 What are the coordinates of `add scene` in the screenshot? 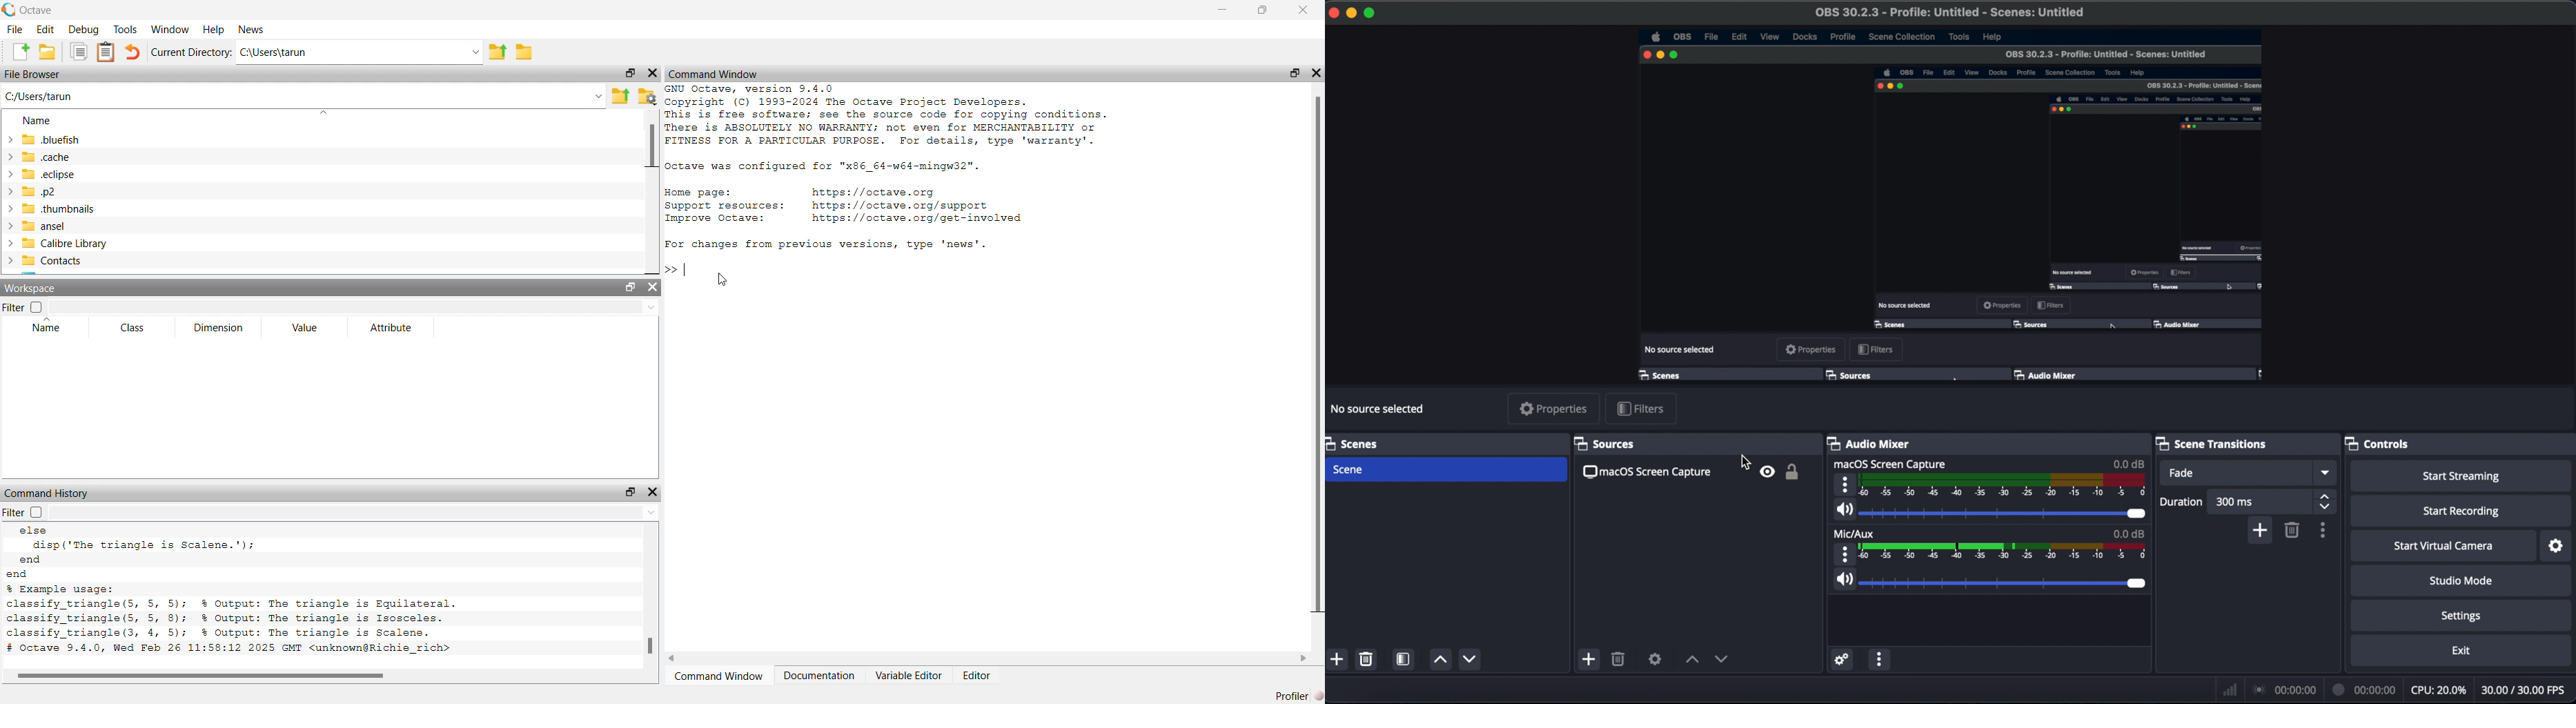 It's located at (1337, 660).